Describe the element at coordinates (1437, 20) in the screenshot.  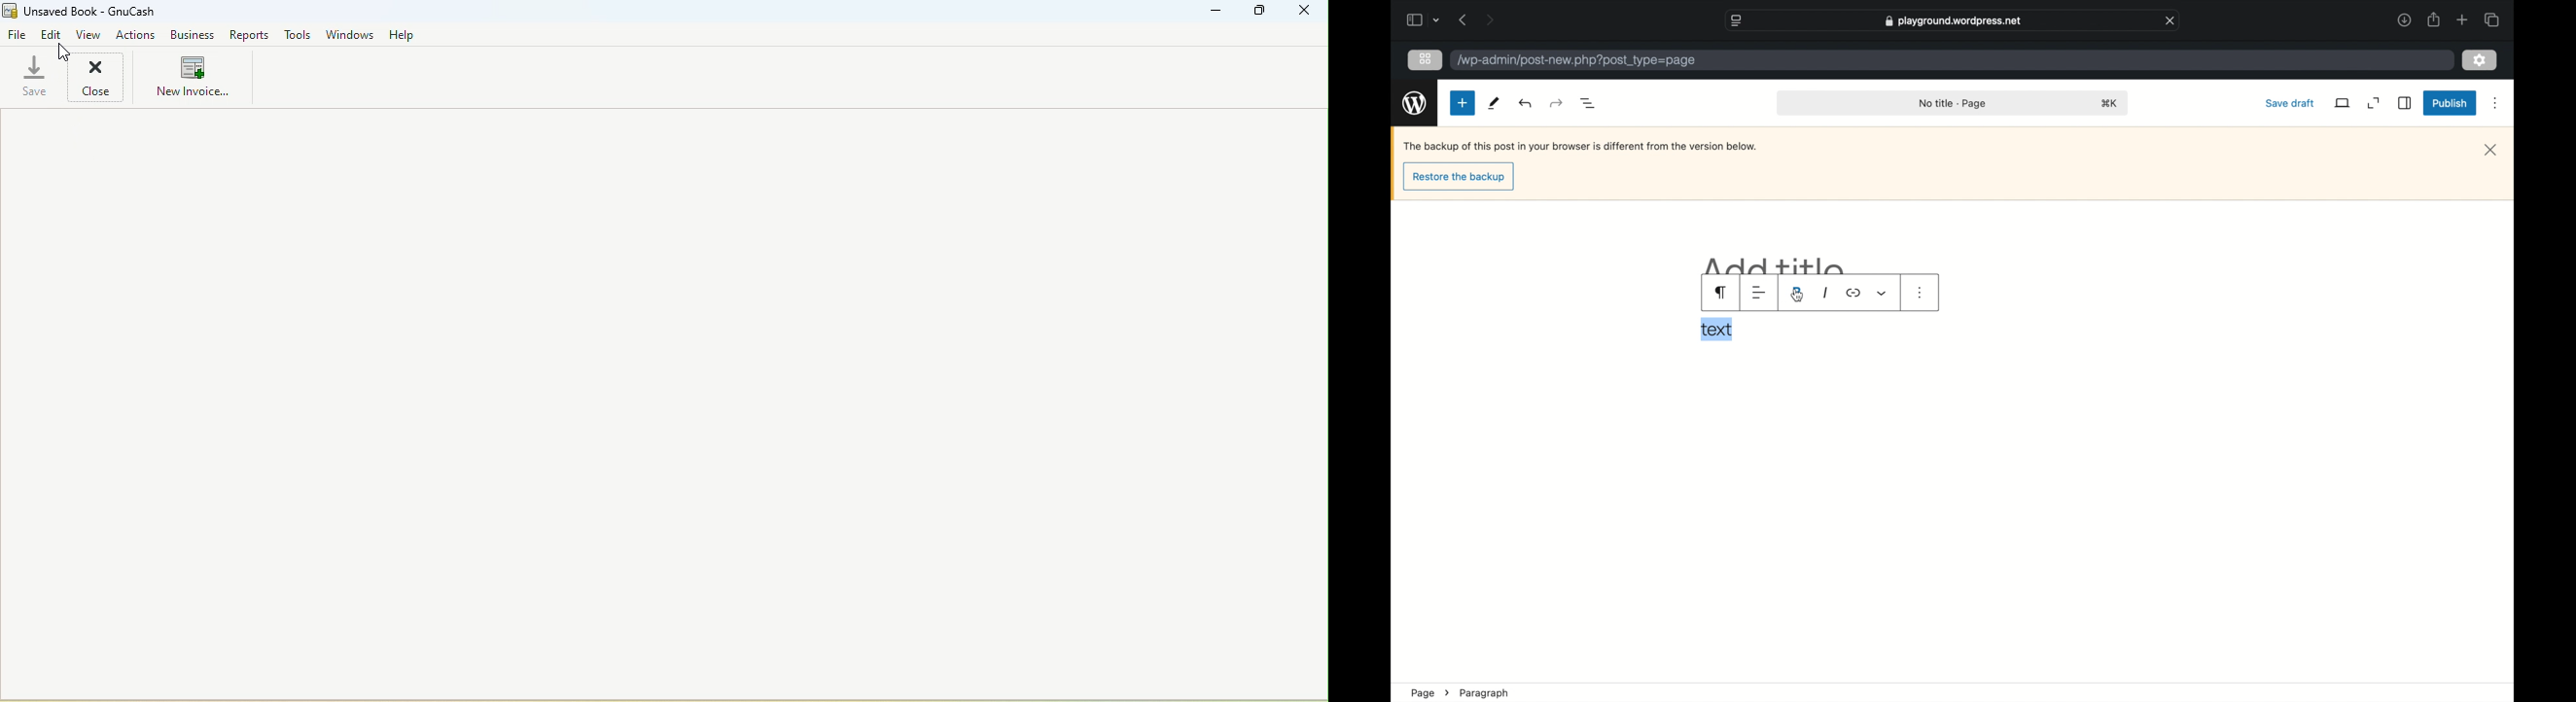
I see `dropdown` at that location.